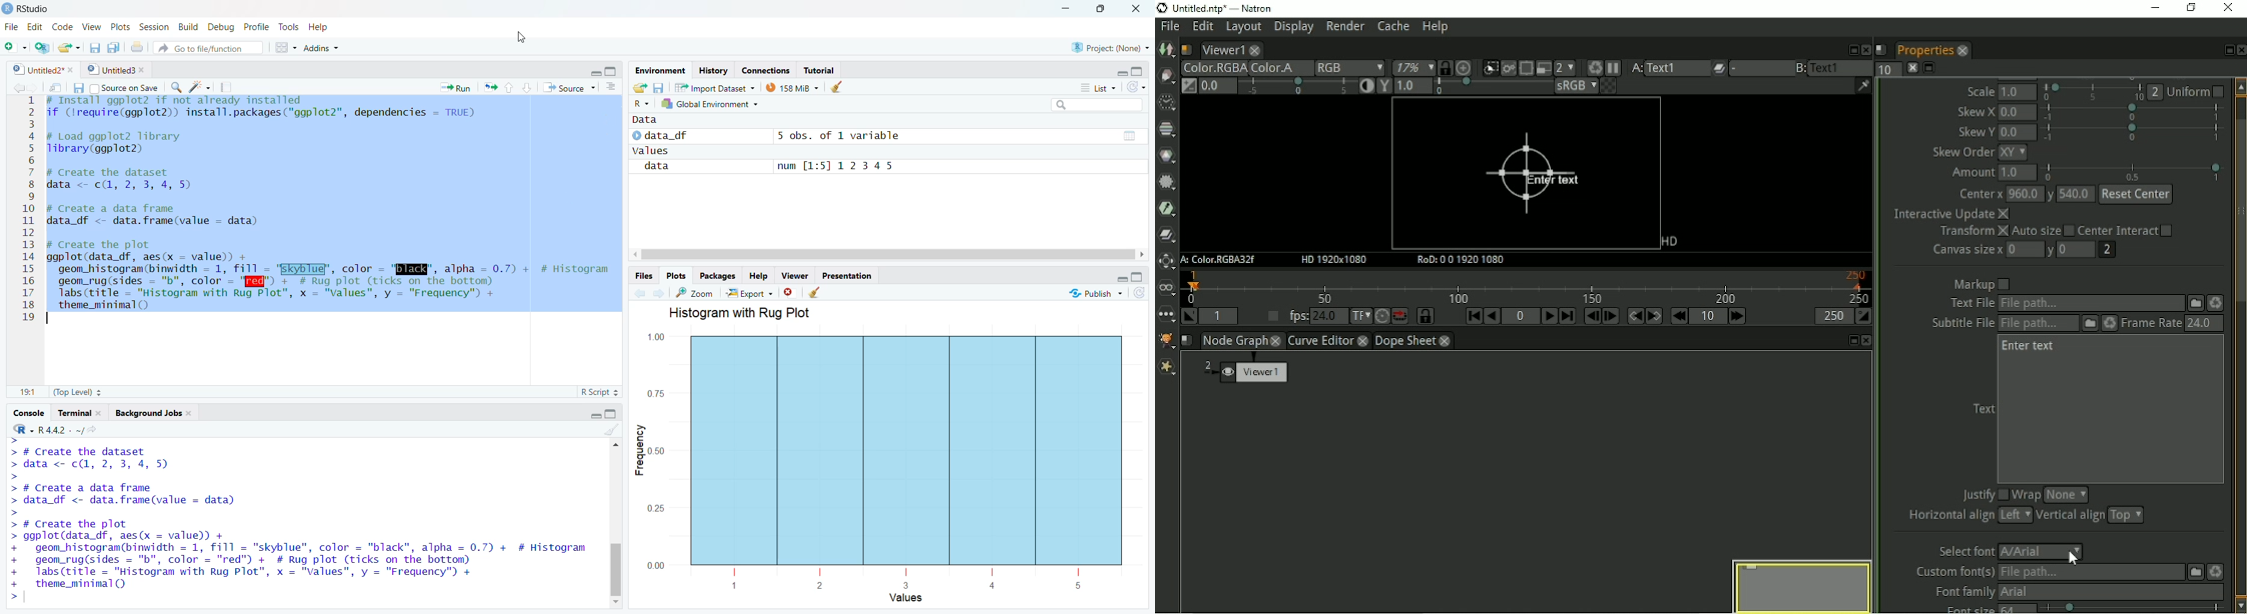 The image size is (2268, 616). Describe the element at coordinates (1186, 50) in the screenshot. I see `Script name` at that location.